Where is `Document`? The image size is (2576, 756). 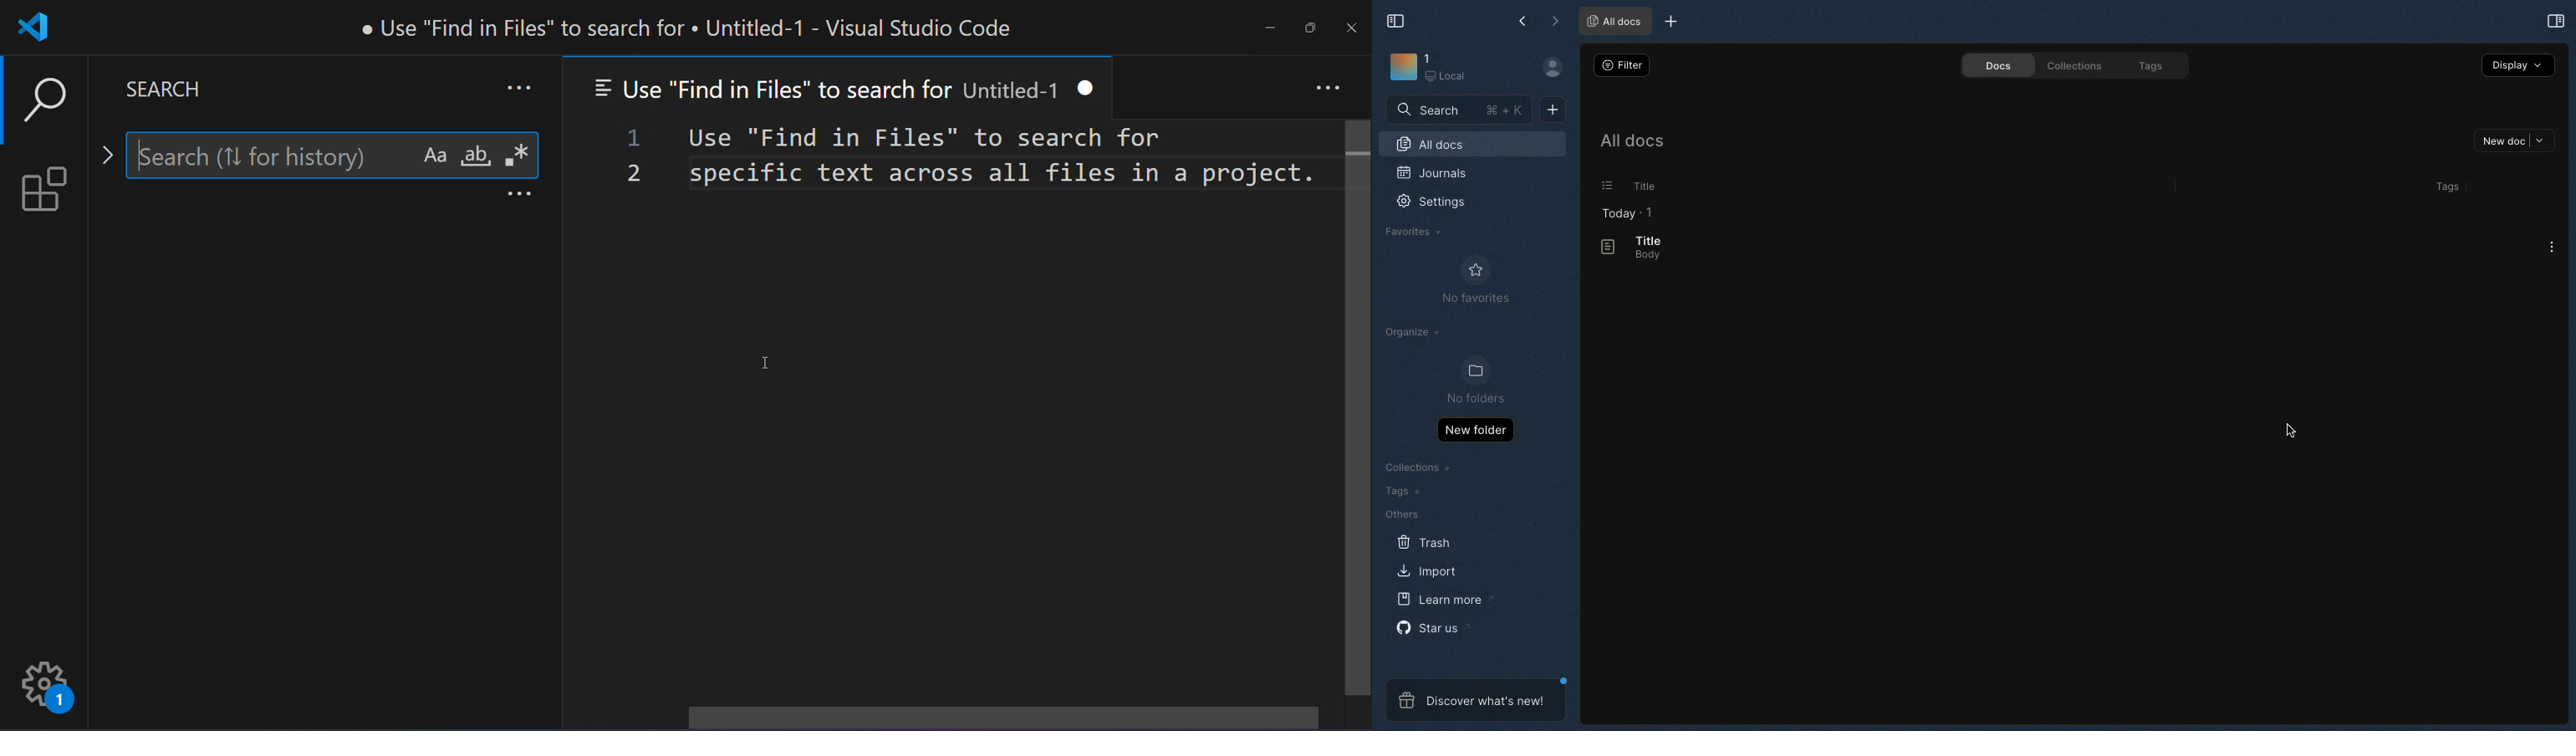 Document is located at coordinates (1600, 248).